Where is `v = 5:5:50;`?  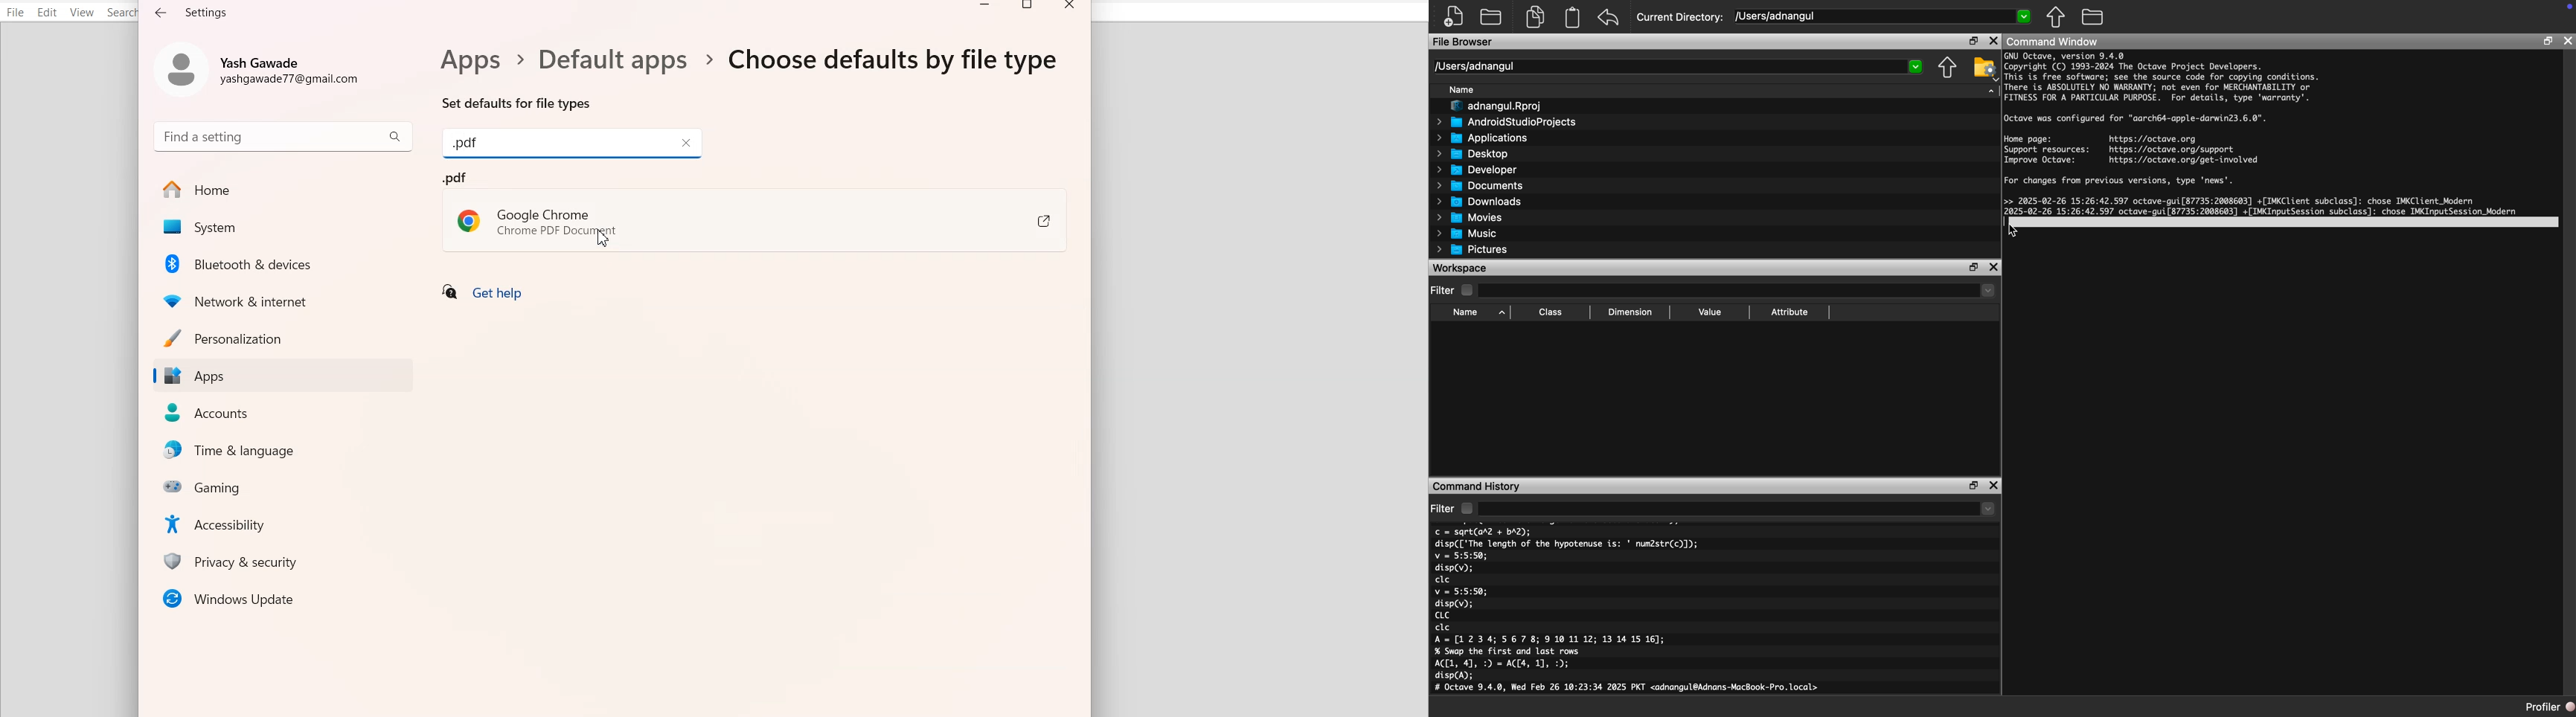 v = 5:5:50; is located at coordinates (1461, 592).